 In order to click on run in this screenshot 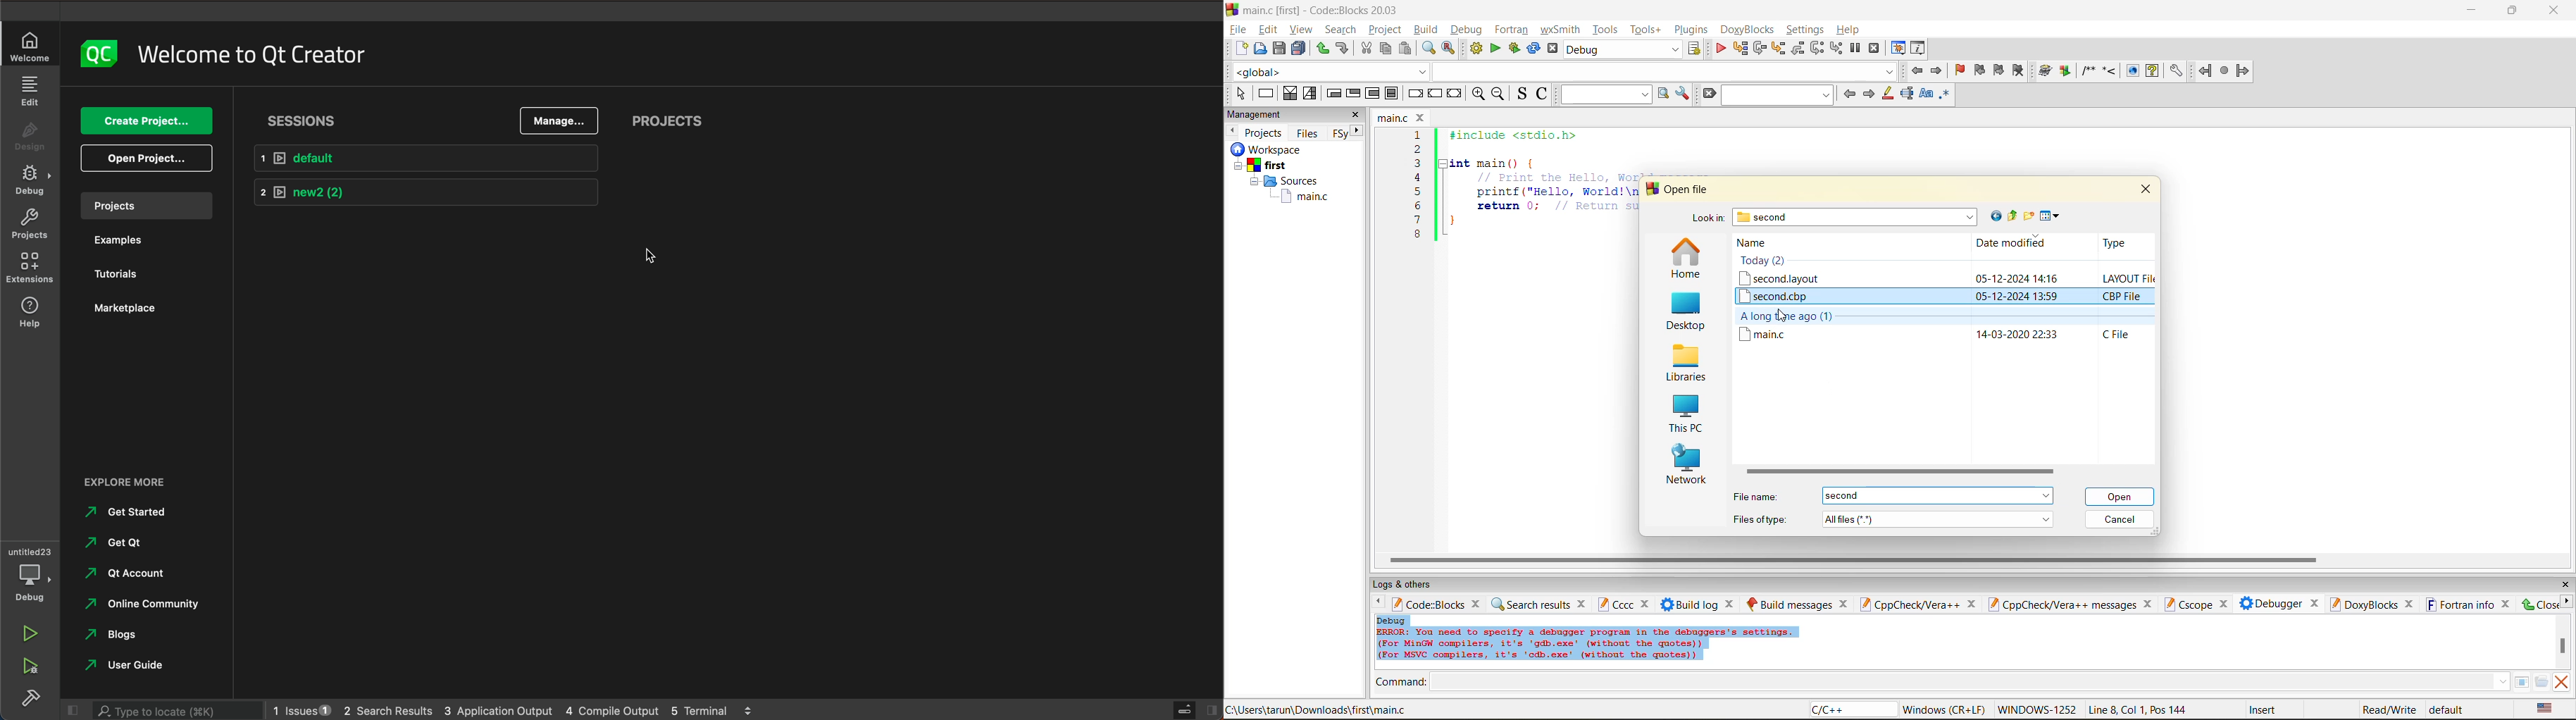, I will do `click(1495, 49)`.